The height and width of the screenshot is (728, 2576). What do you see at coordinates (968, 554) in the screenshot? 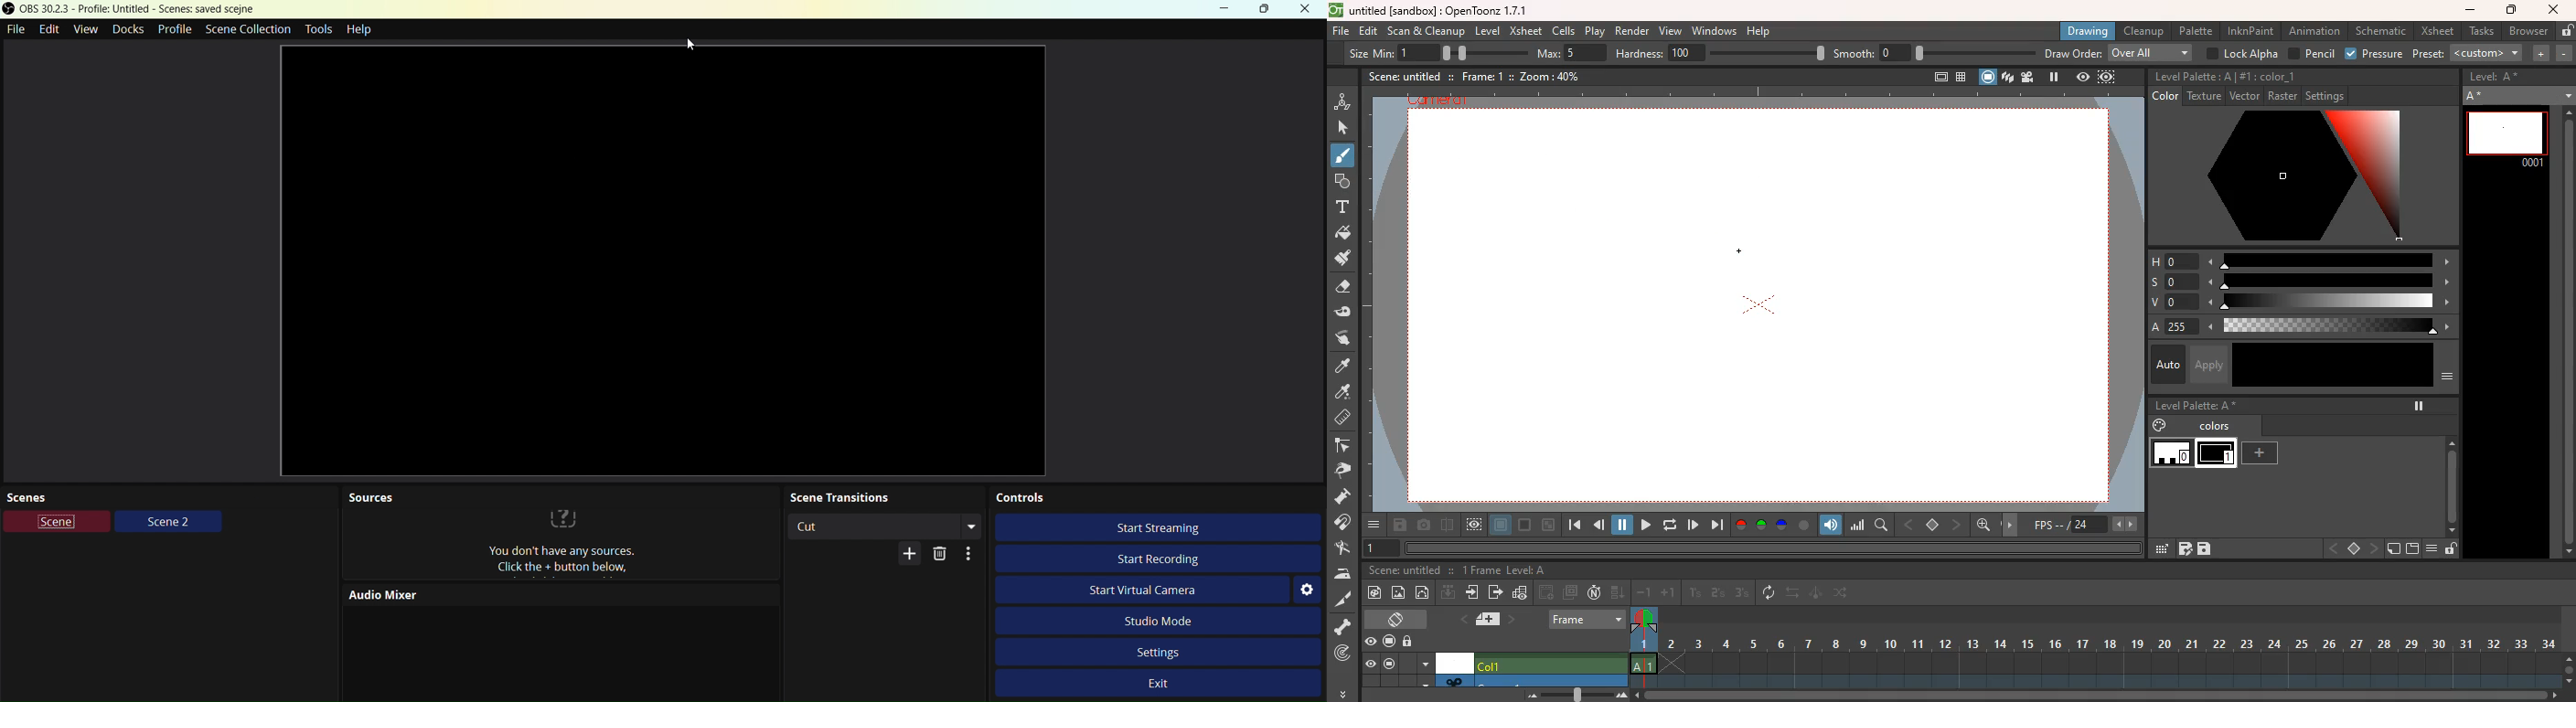
I see `Options` at bounding box center [968, 554].